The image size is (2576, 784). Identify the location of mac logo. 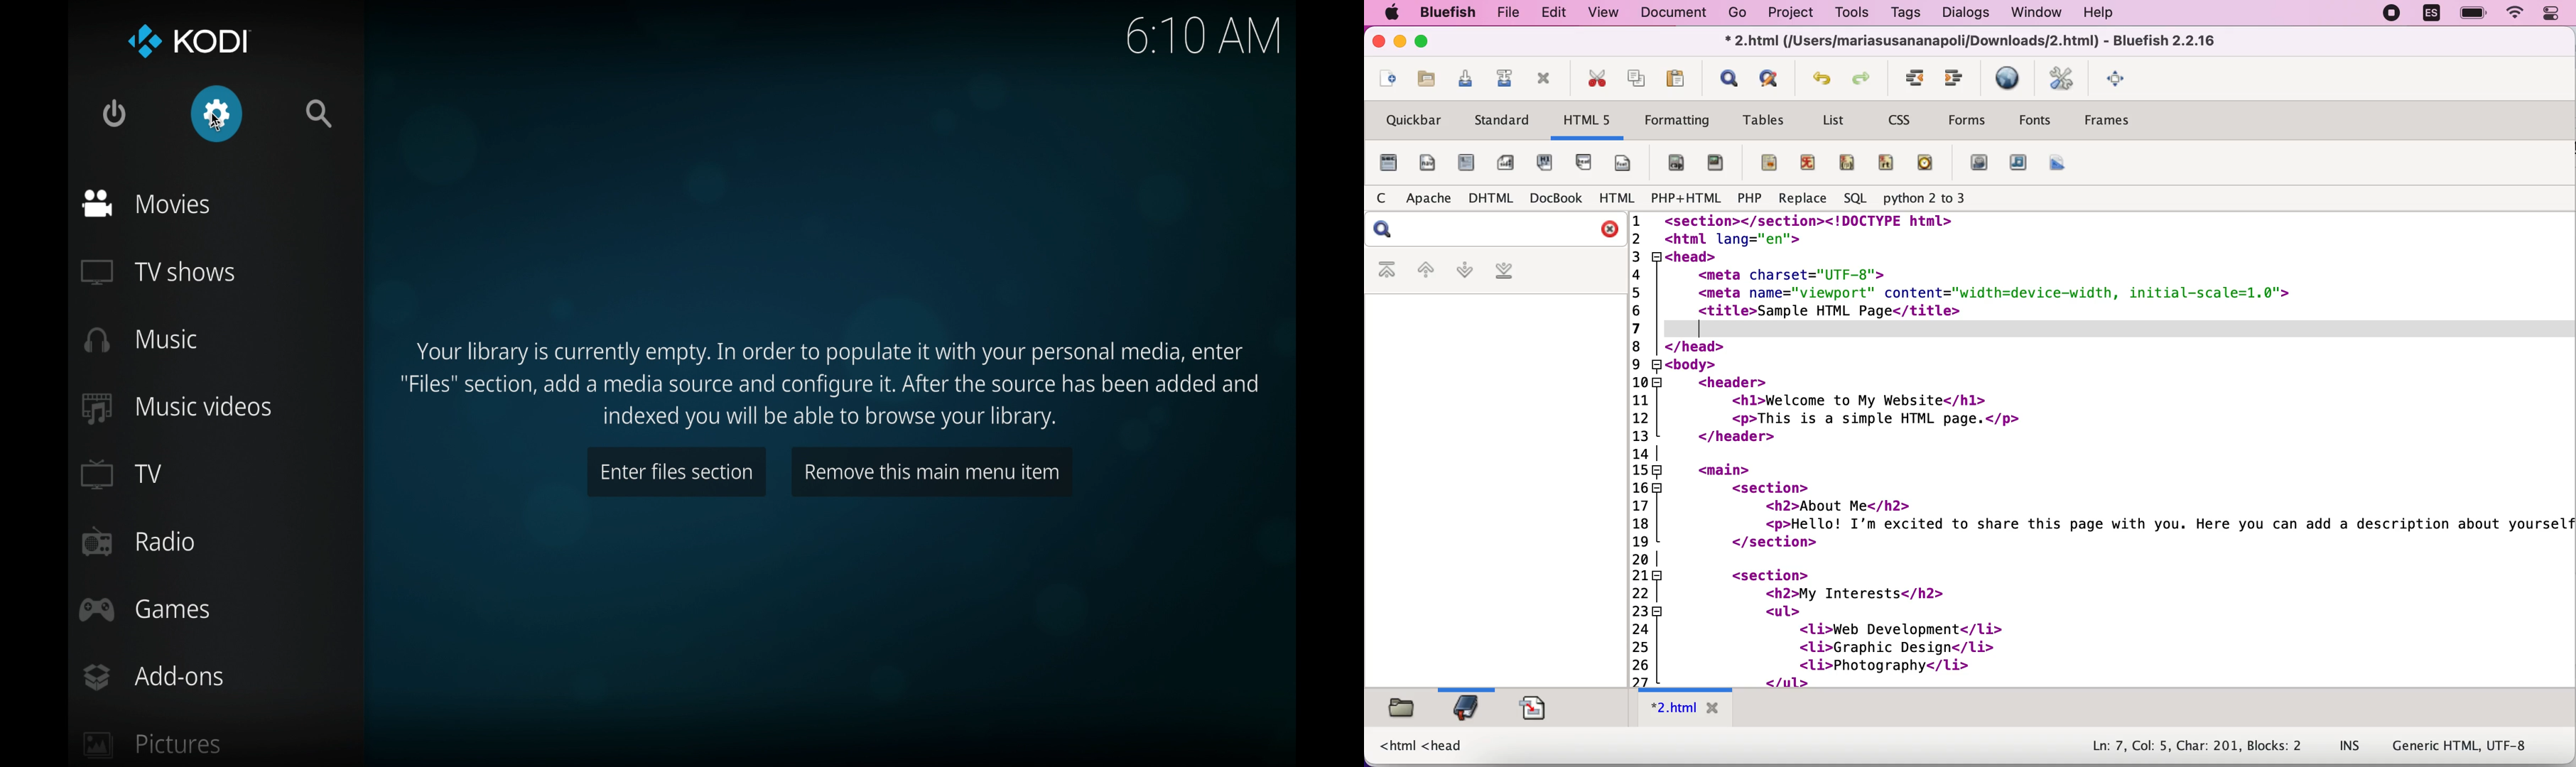
(1393, 13).